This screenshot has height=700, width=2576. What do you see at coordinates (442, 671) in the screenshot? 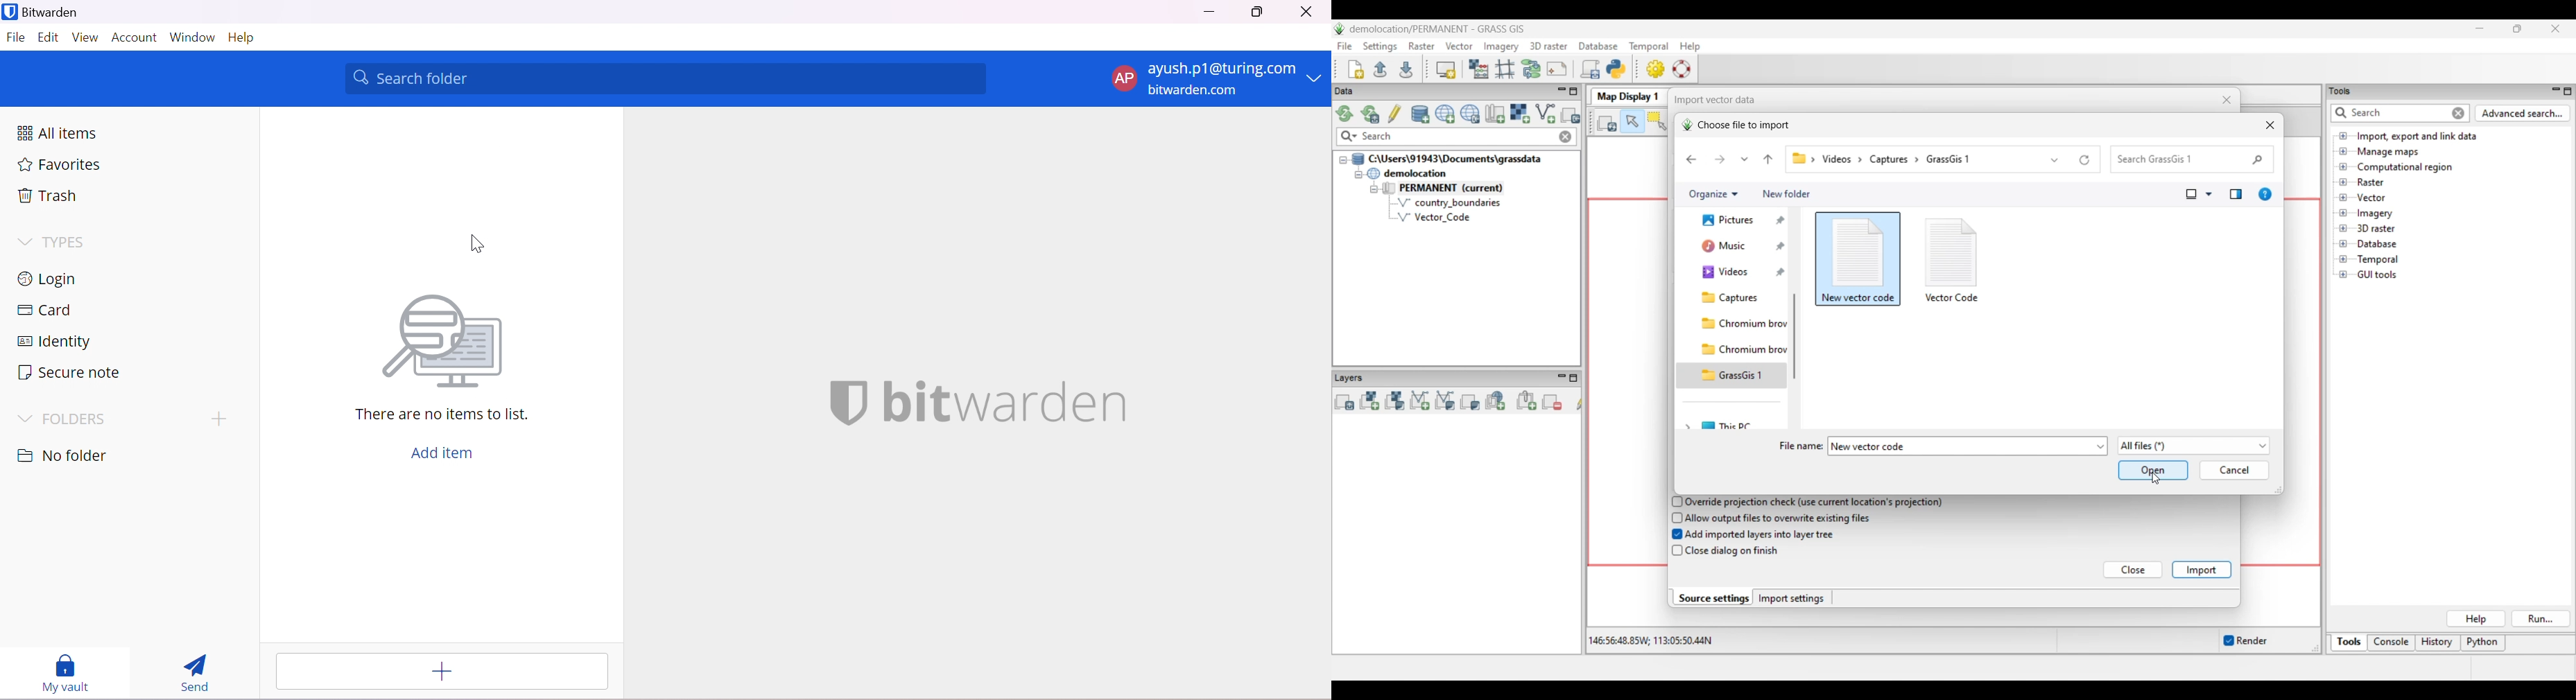
I see `add entry` at bounding box center [442, 671].